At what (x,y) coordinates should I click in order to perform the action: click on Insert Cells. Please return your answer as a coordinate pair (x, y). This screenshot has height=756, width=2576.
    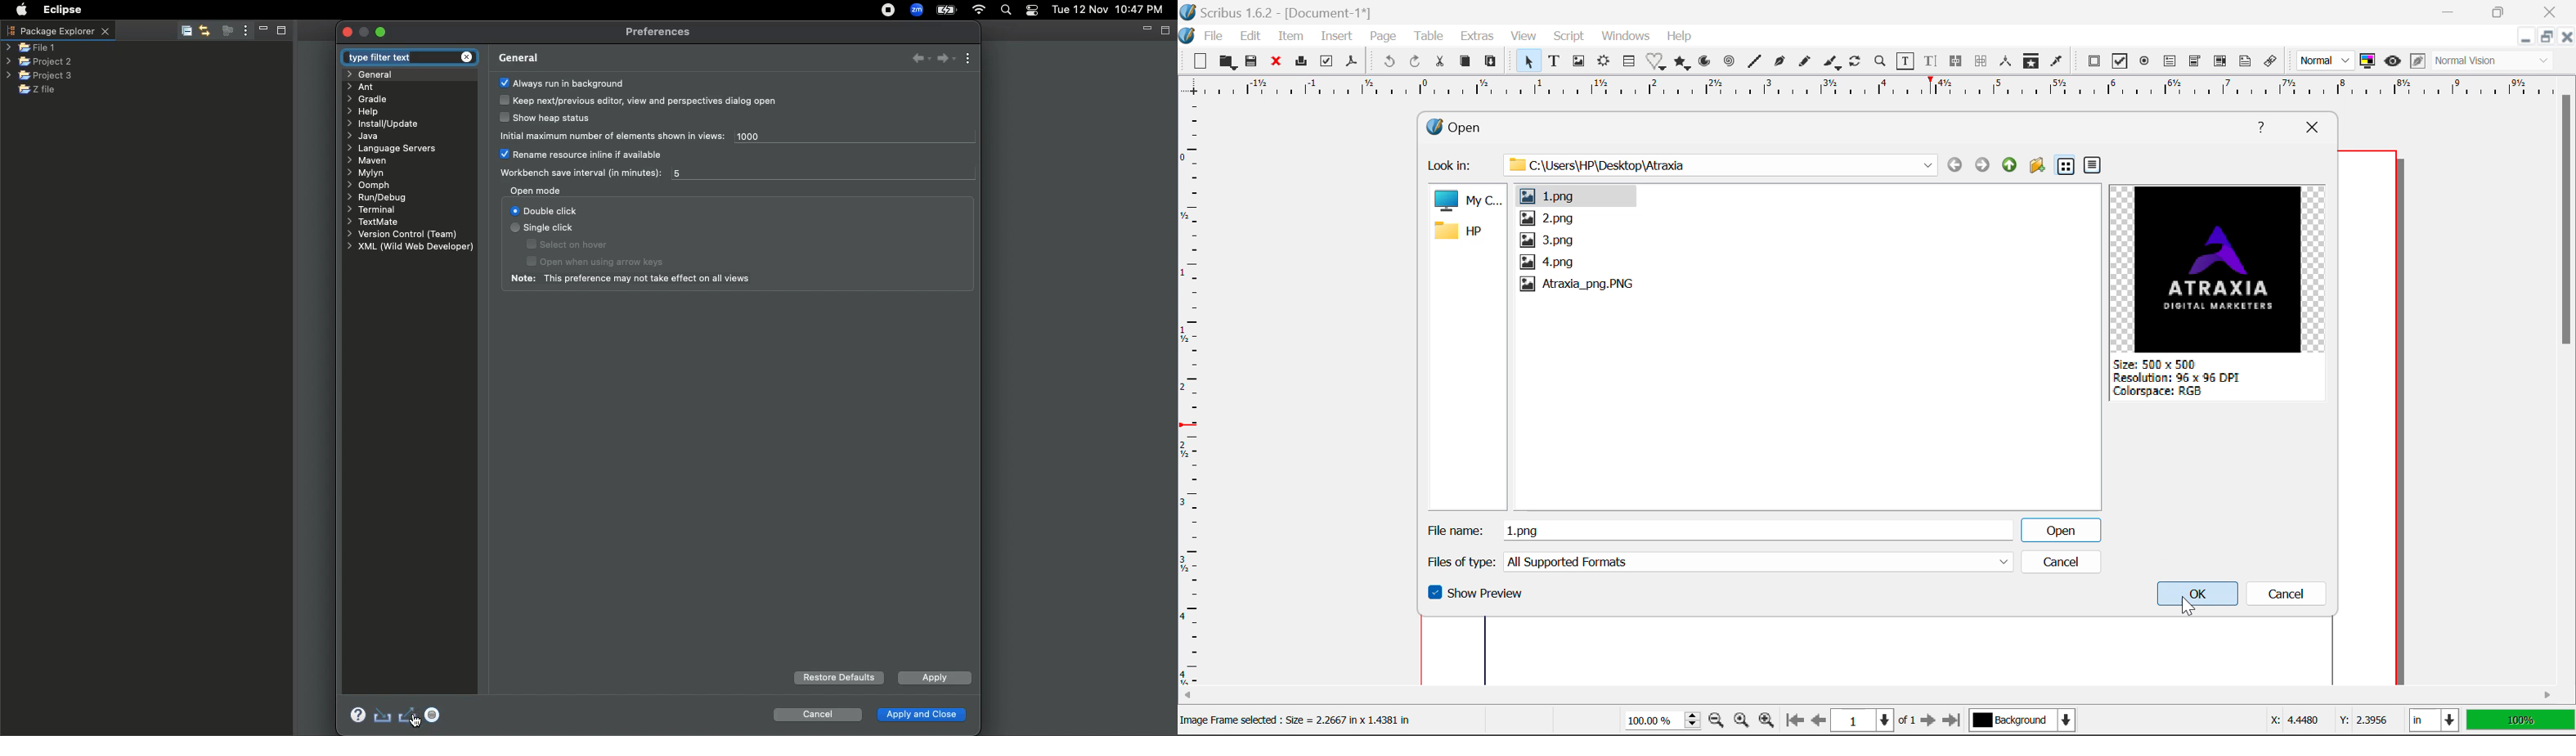
    Looking at the image, I should click on (1628, 63).